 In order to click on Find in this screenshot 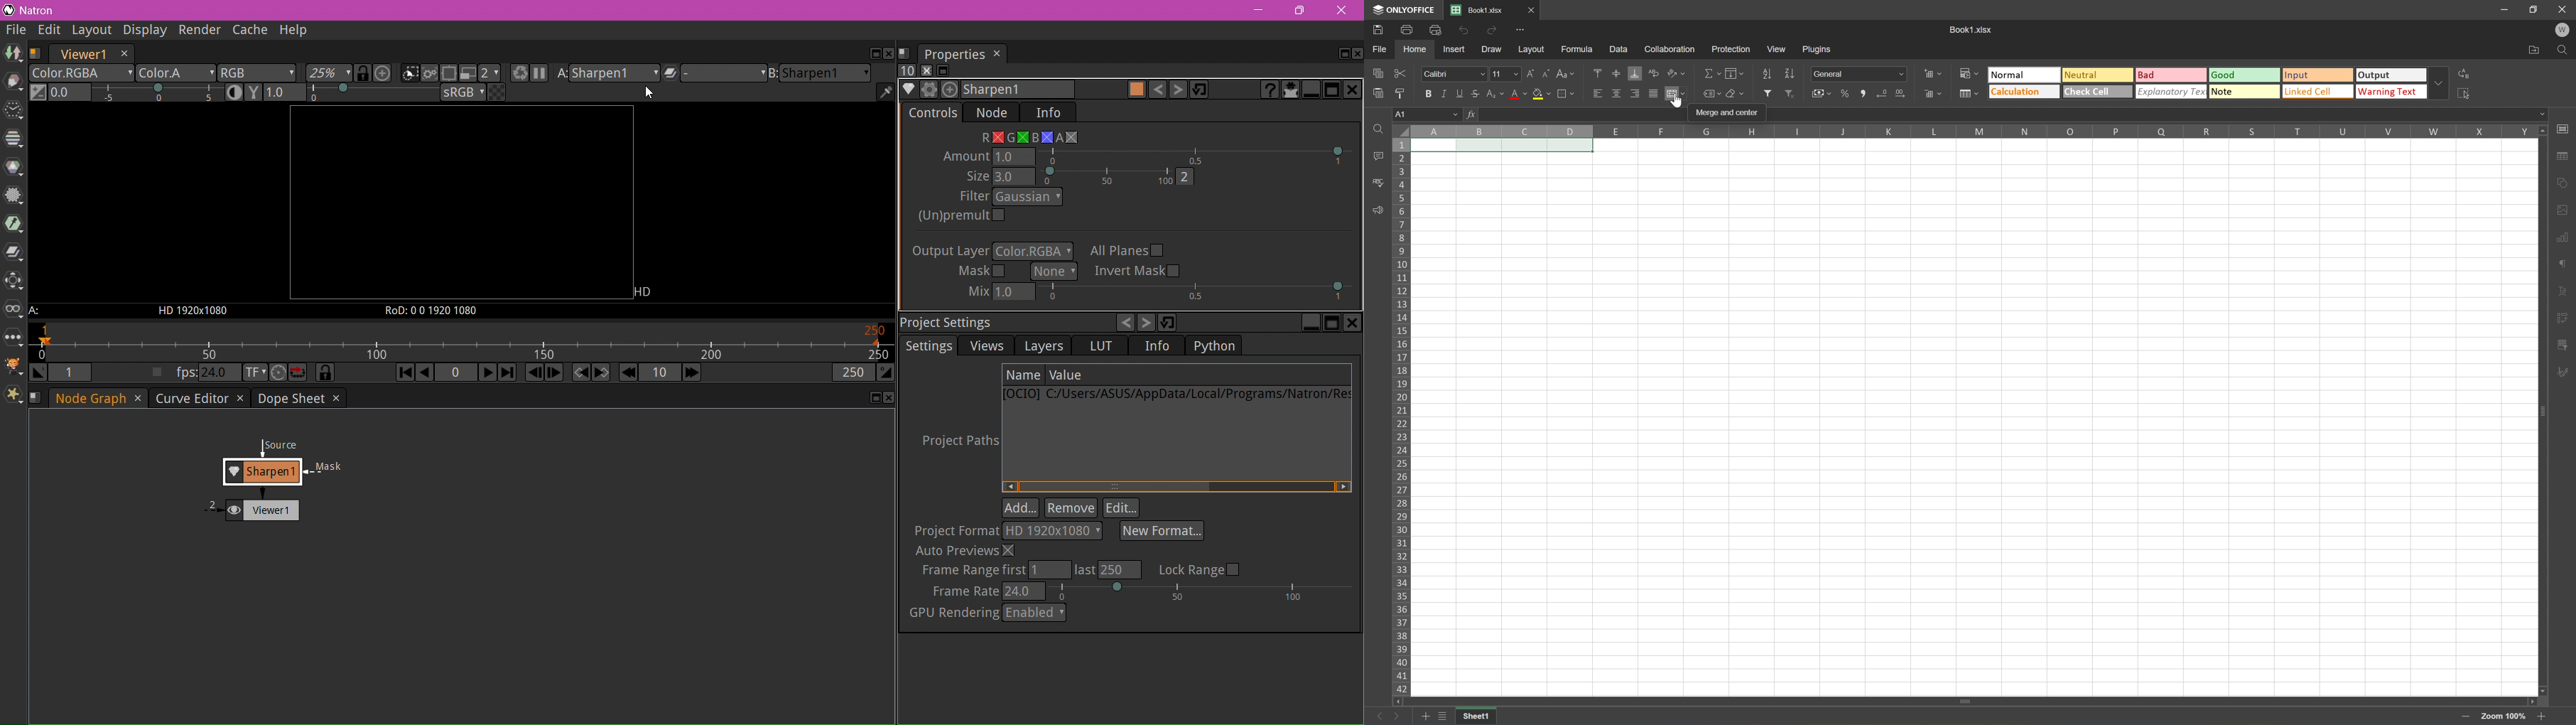, I will do `click(2565, 50)`.